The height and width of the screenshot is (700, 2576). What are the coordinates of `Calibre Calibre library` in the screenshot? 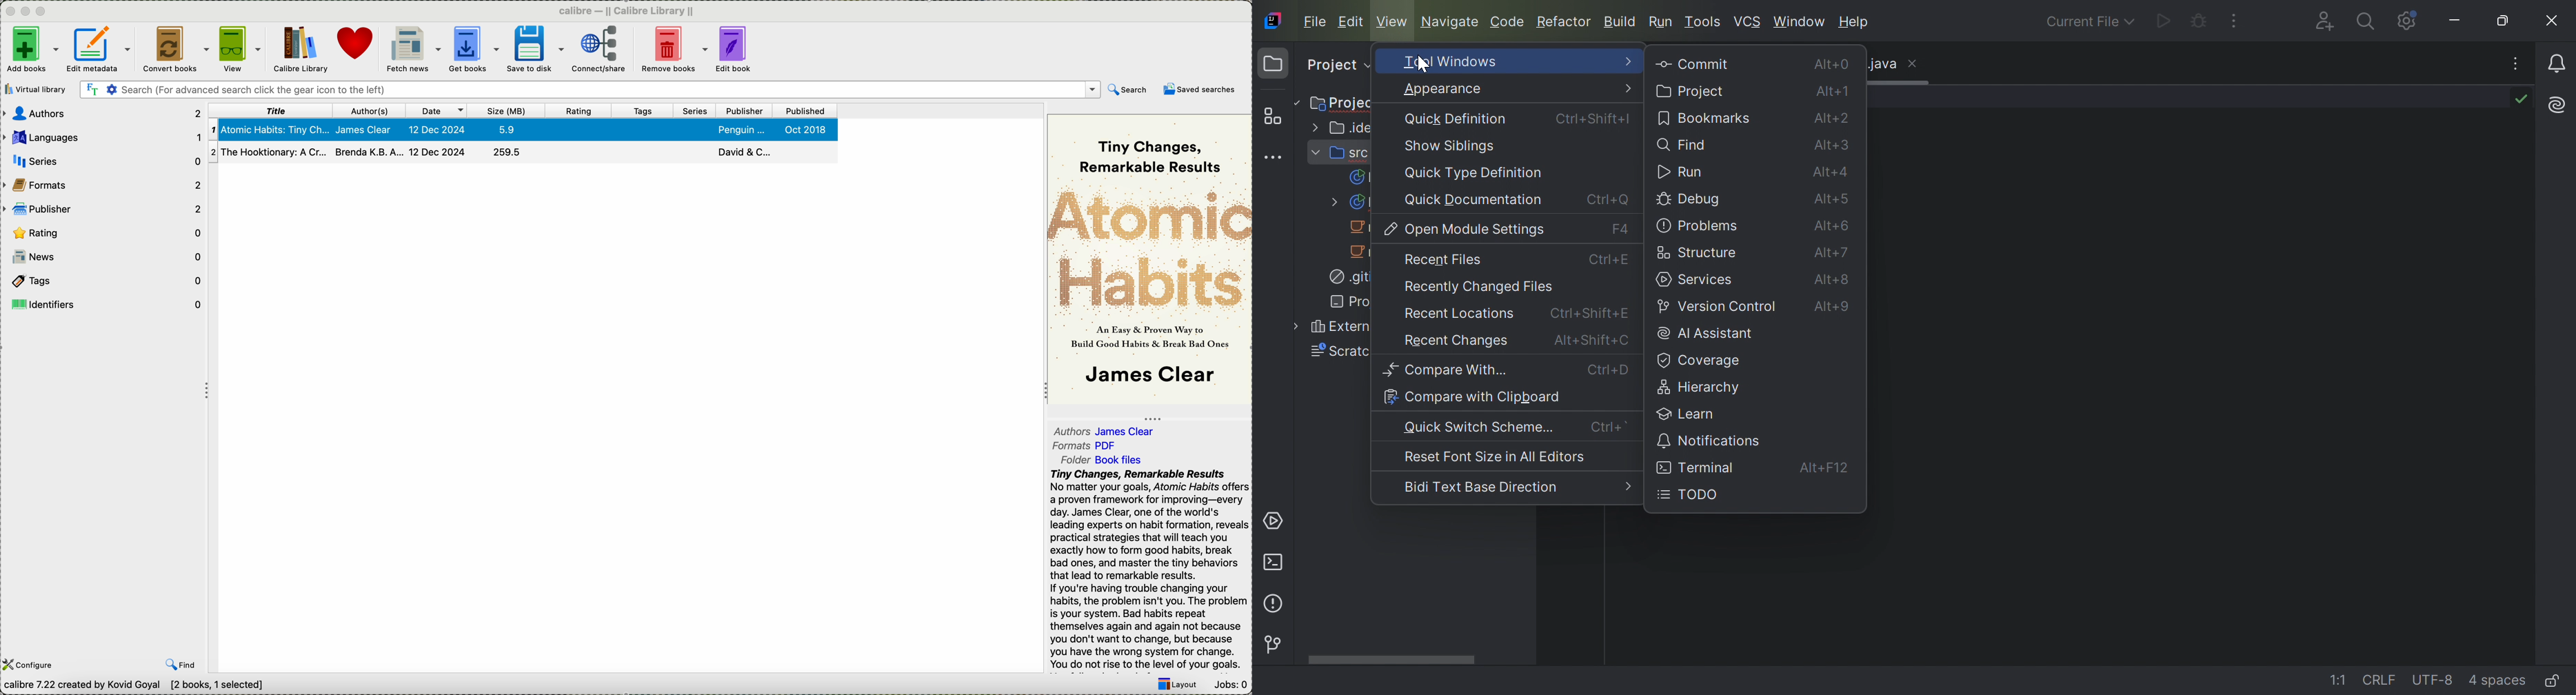 It's located at (627, 9).